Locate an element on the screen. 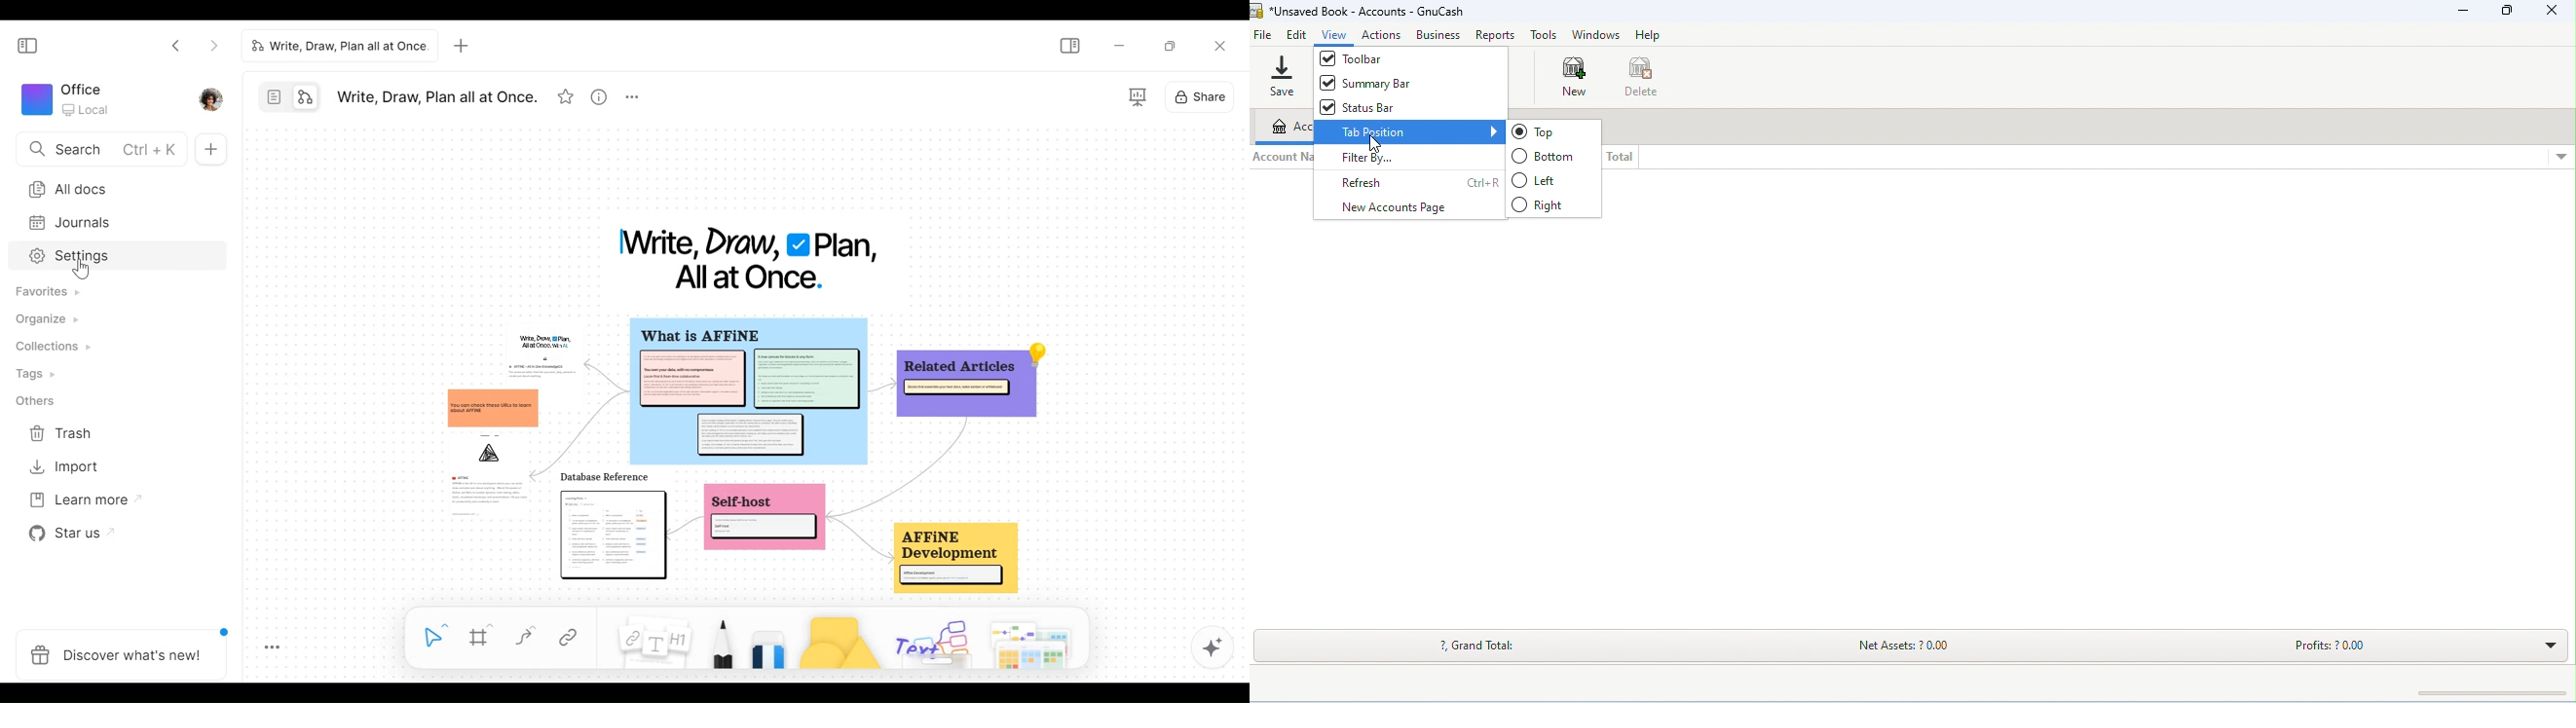 Image resolution: width=2576 pixels, height=728 pixels. bottom is located at coordinates (1547, 156).